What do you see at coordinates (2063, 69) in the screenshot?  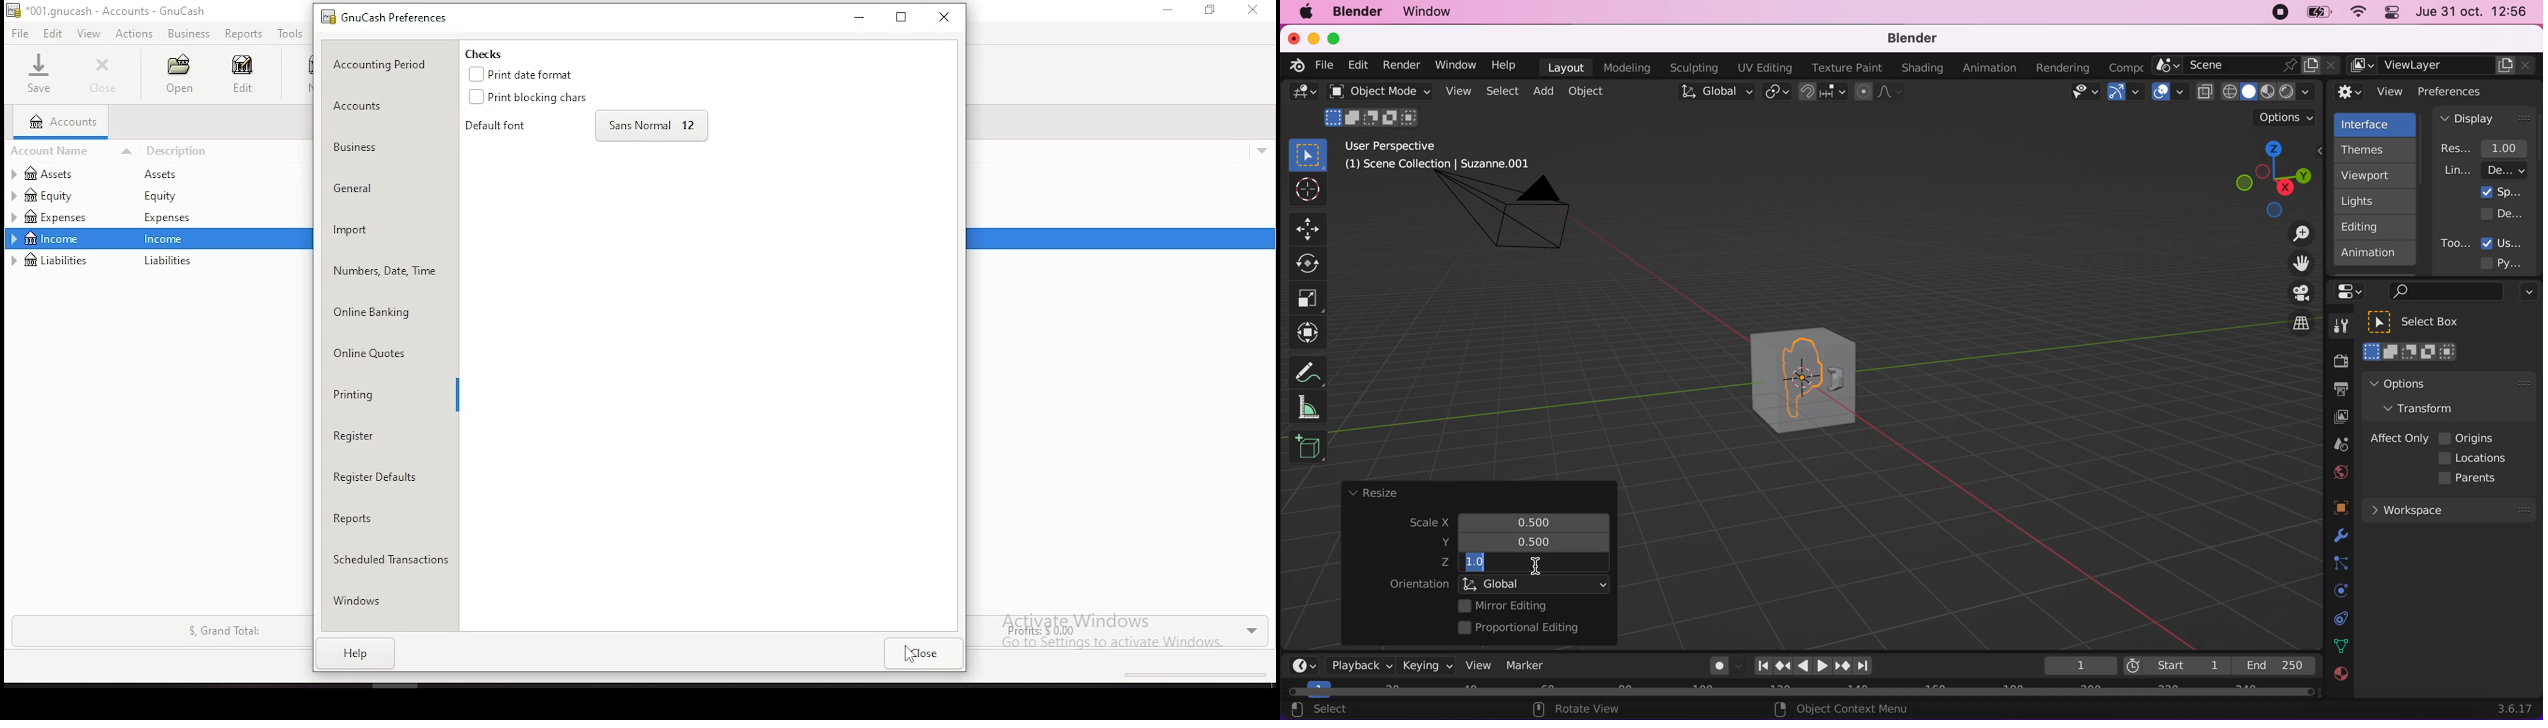 I see `rendering` at bounding box center [2063, 69].